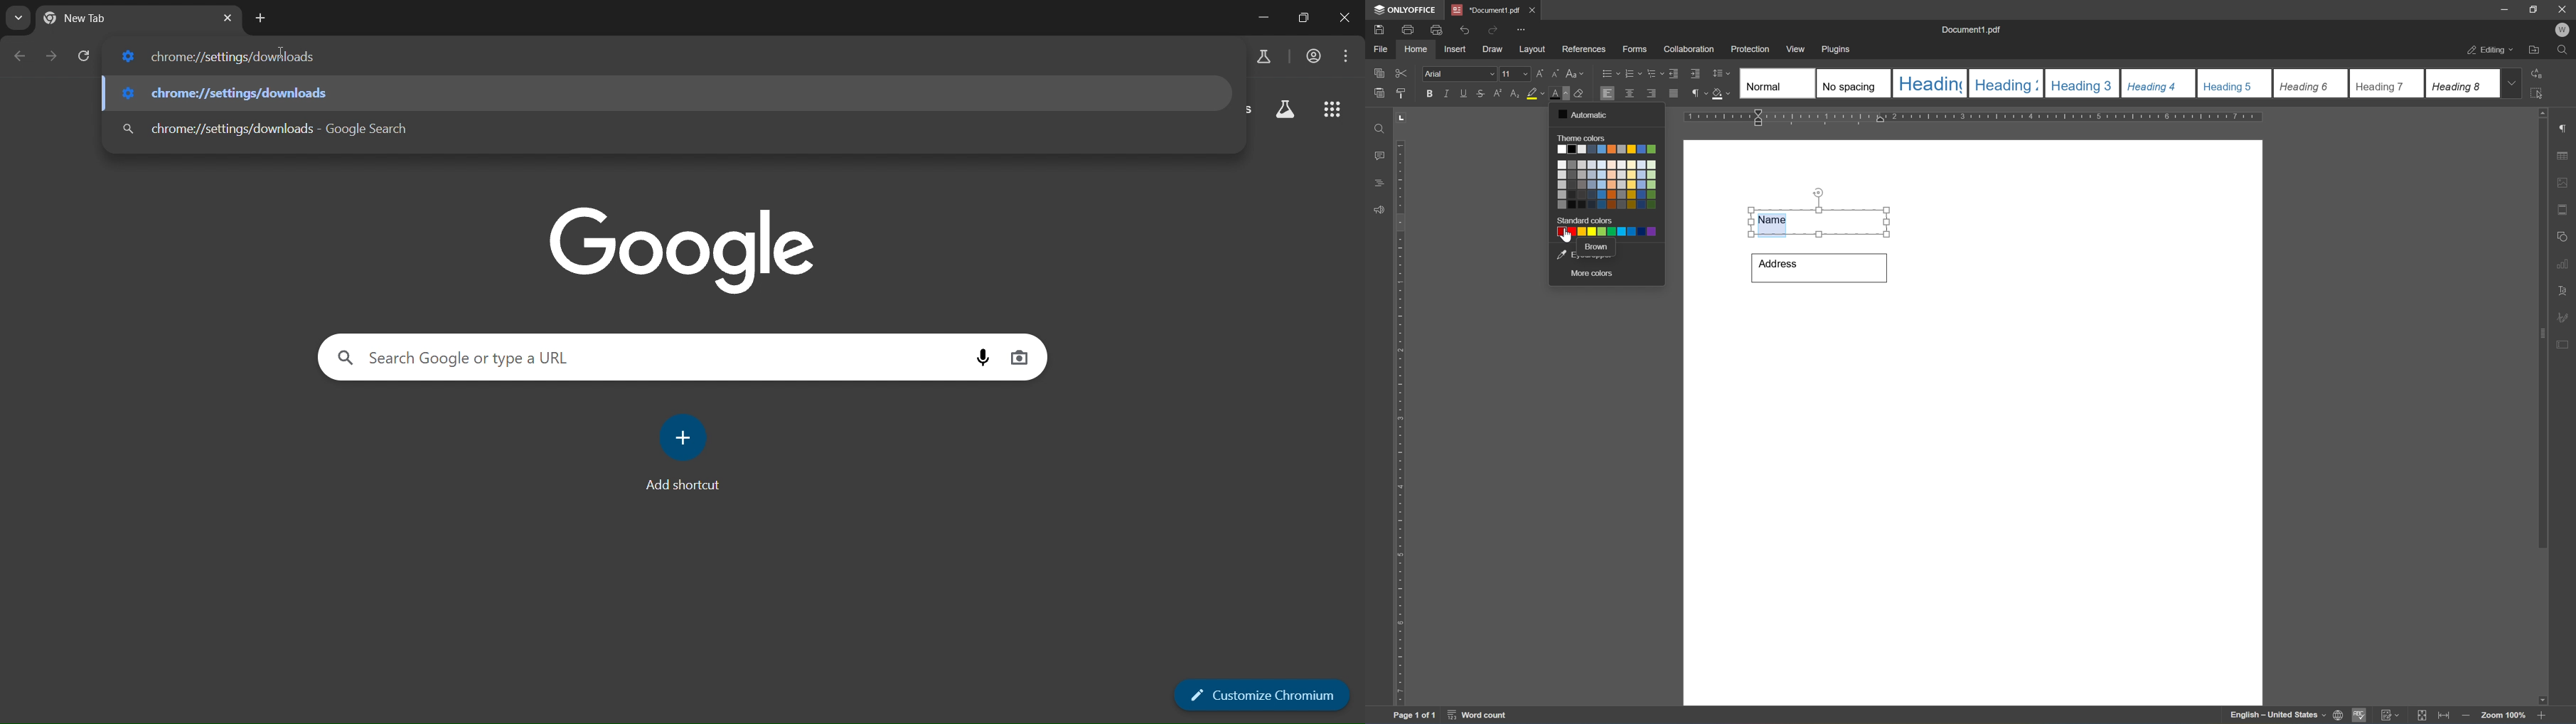  I want to click on print, so click(1406, 31).